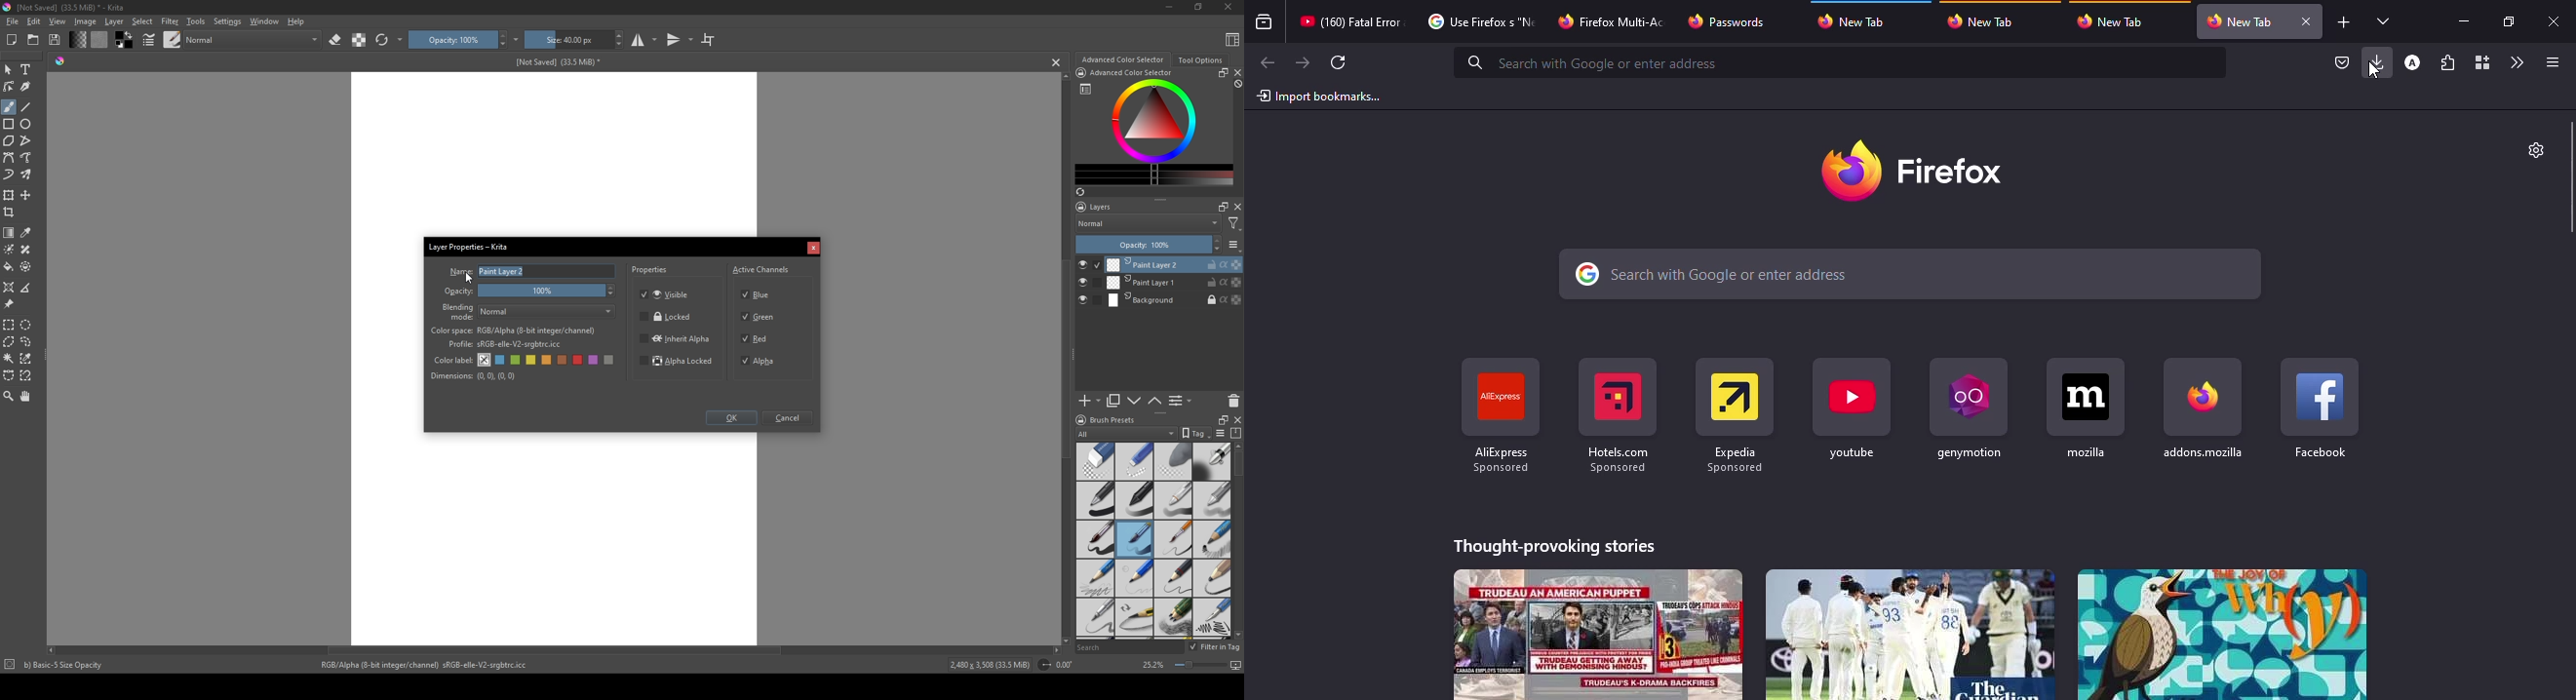 The width and height of the screenshot is (2576, 700). I want to click on [Not Saved] (33.5 MiB) - Krita, so click(71, 8).